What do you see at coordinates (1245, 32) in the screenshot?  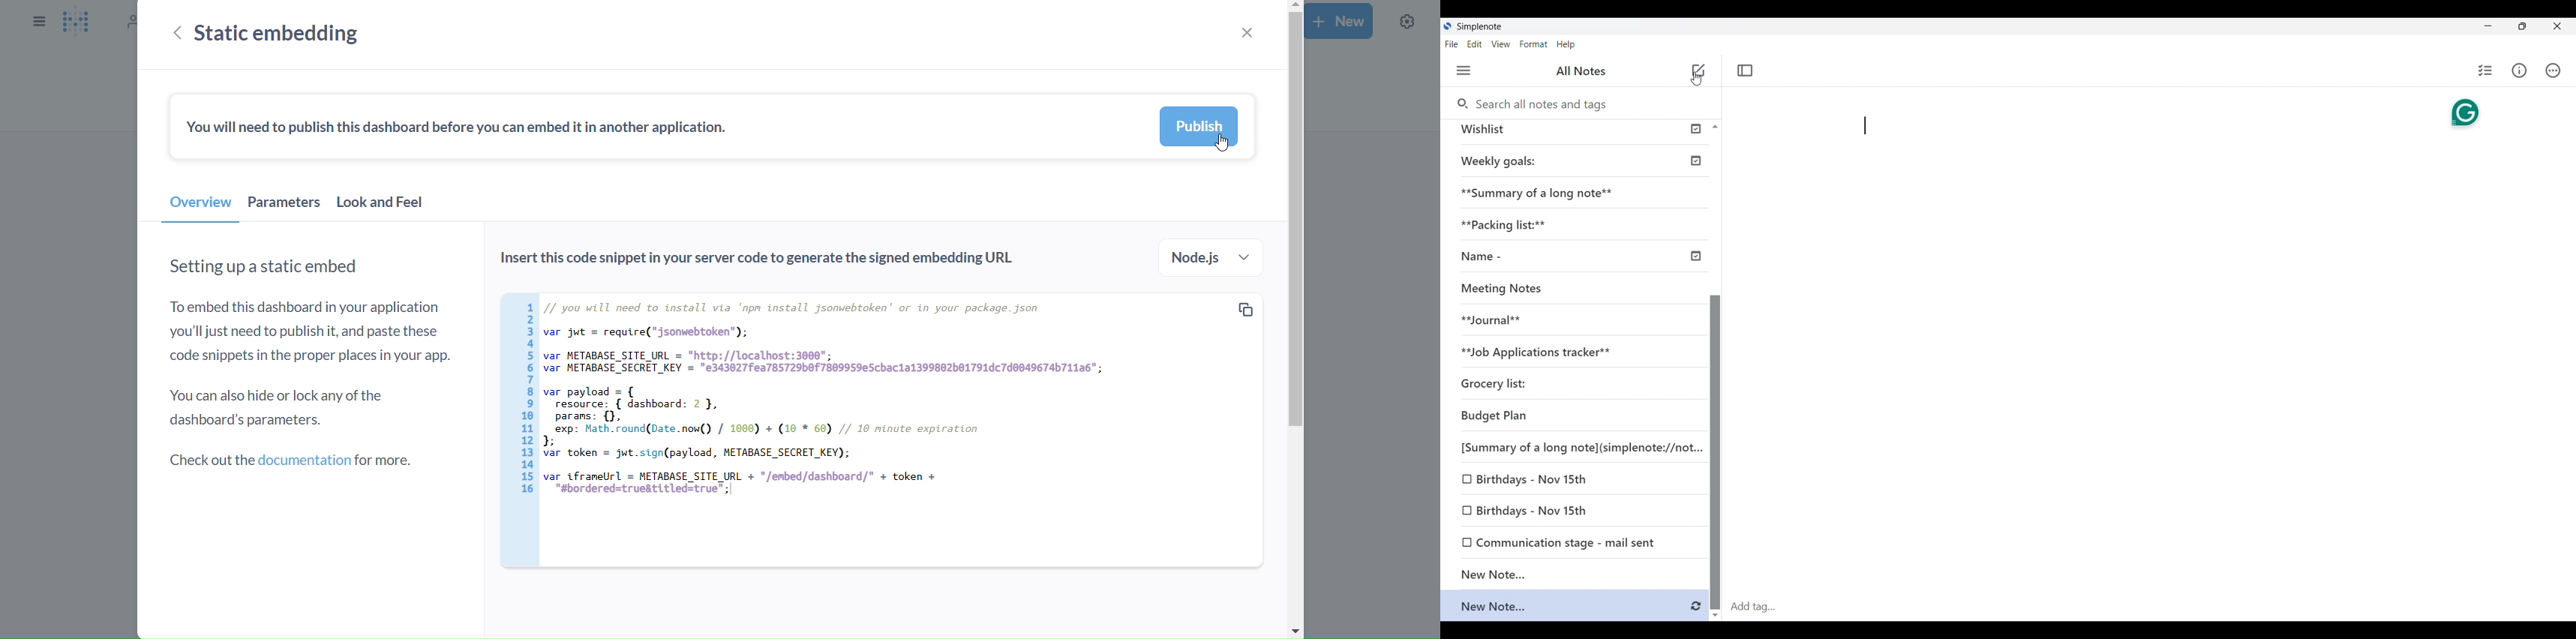 I see `close` at bounding box center [1245, 32].